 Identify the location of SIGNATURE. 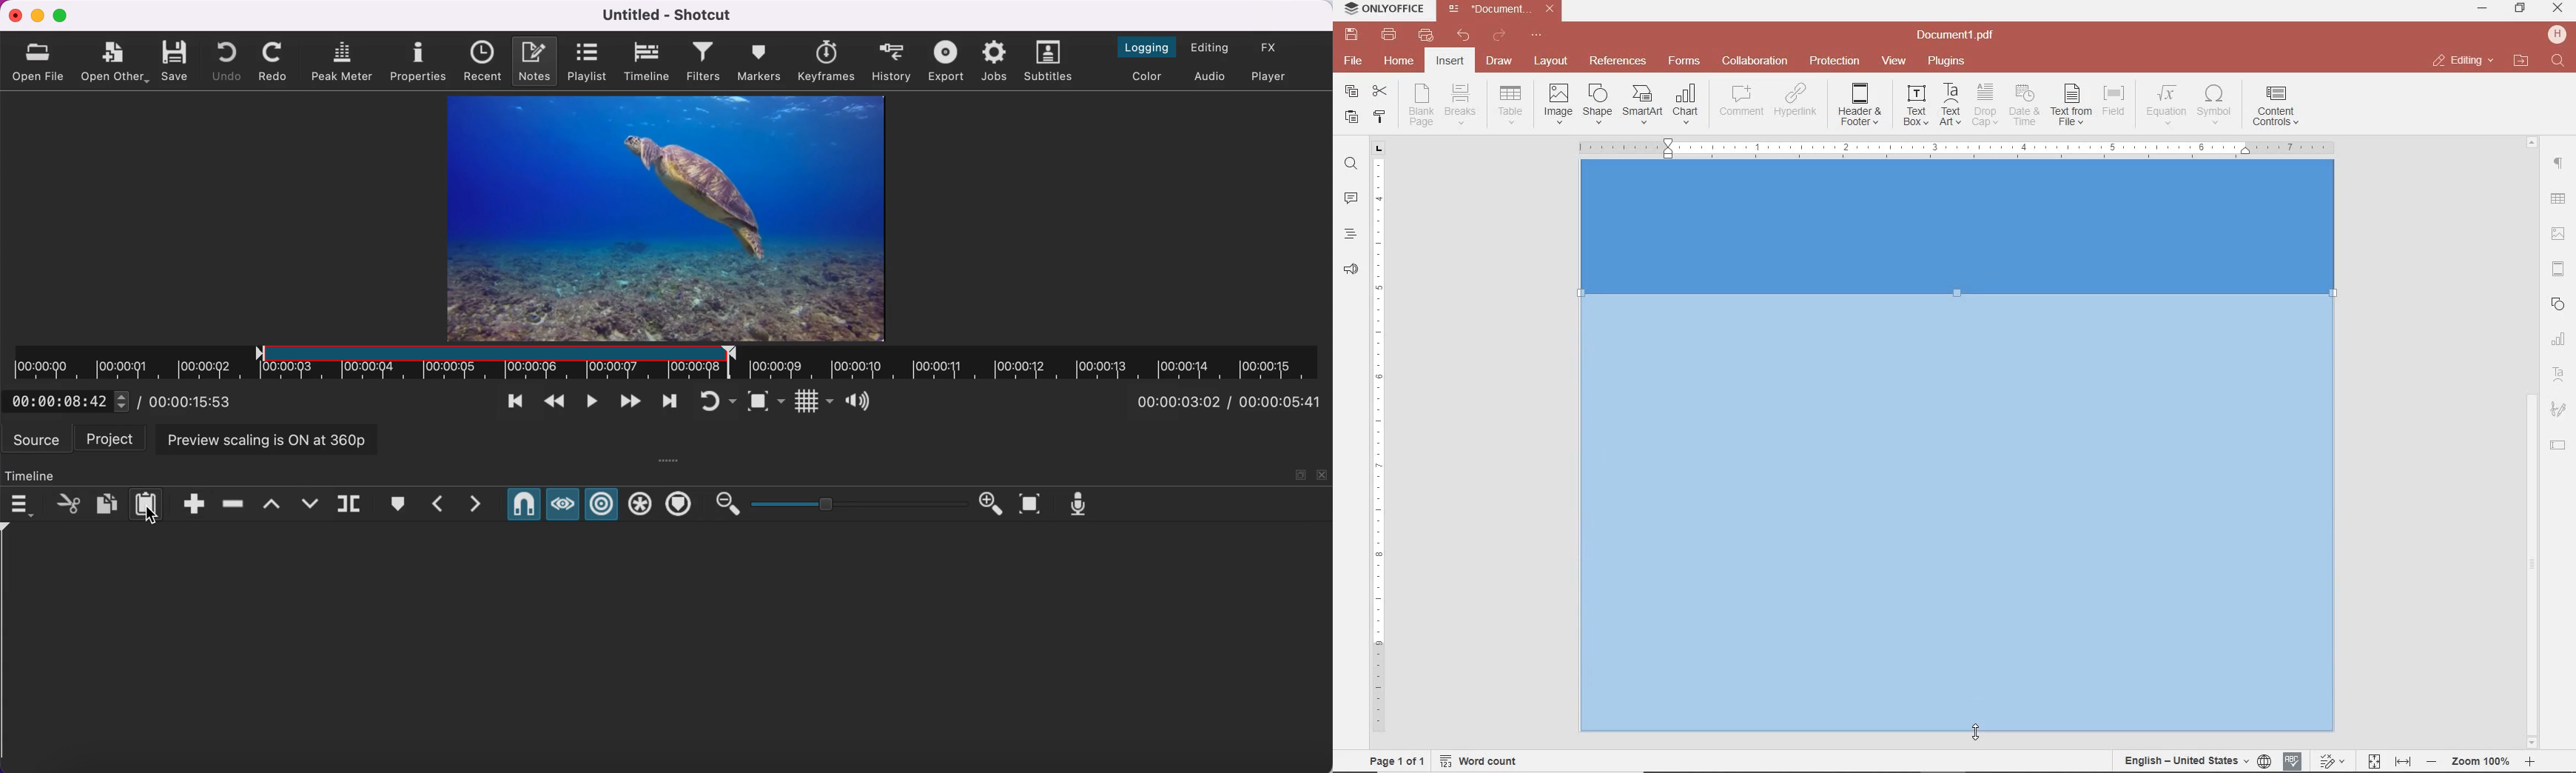
(2558, 410).